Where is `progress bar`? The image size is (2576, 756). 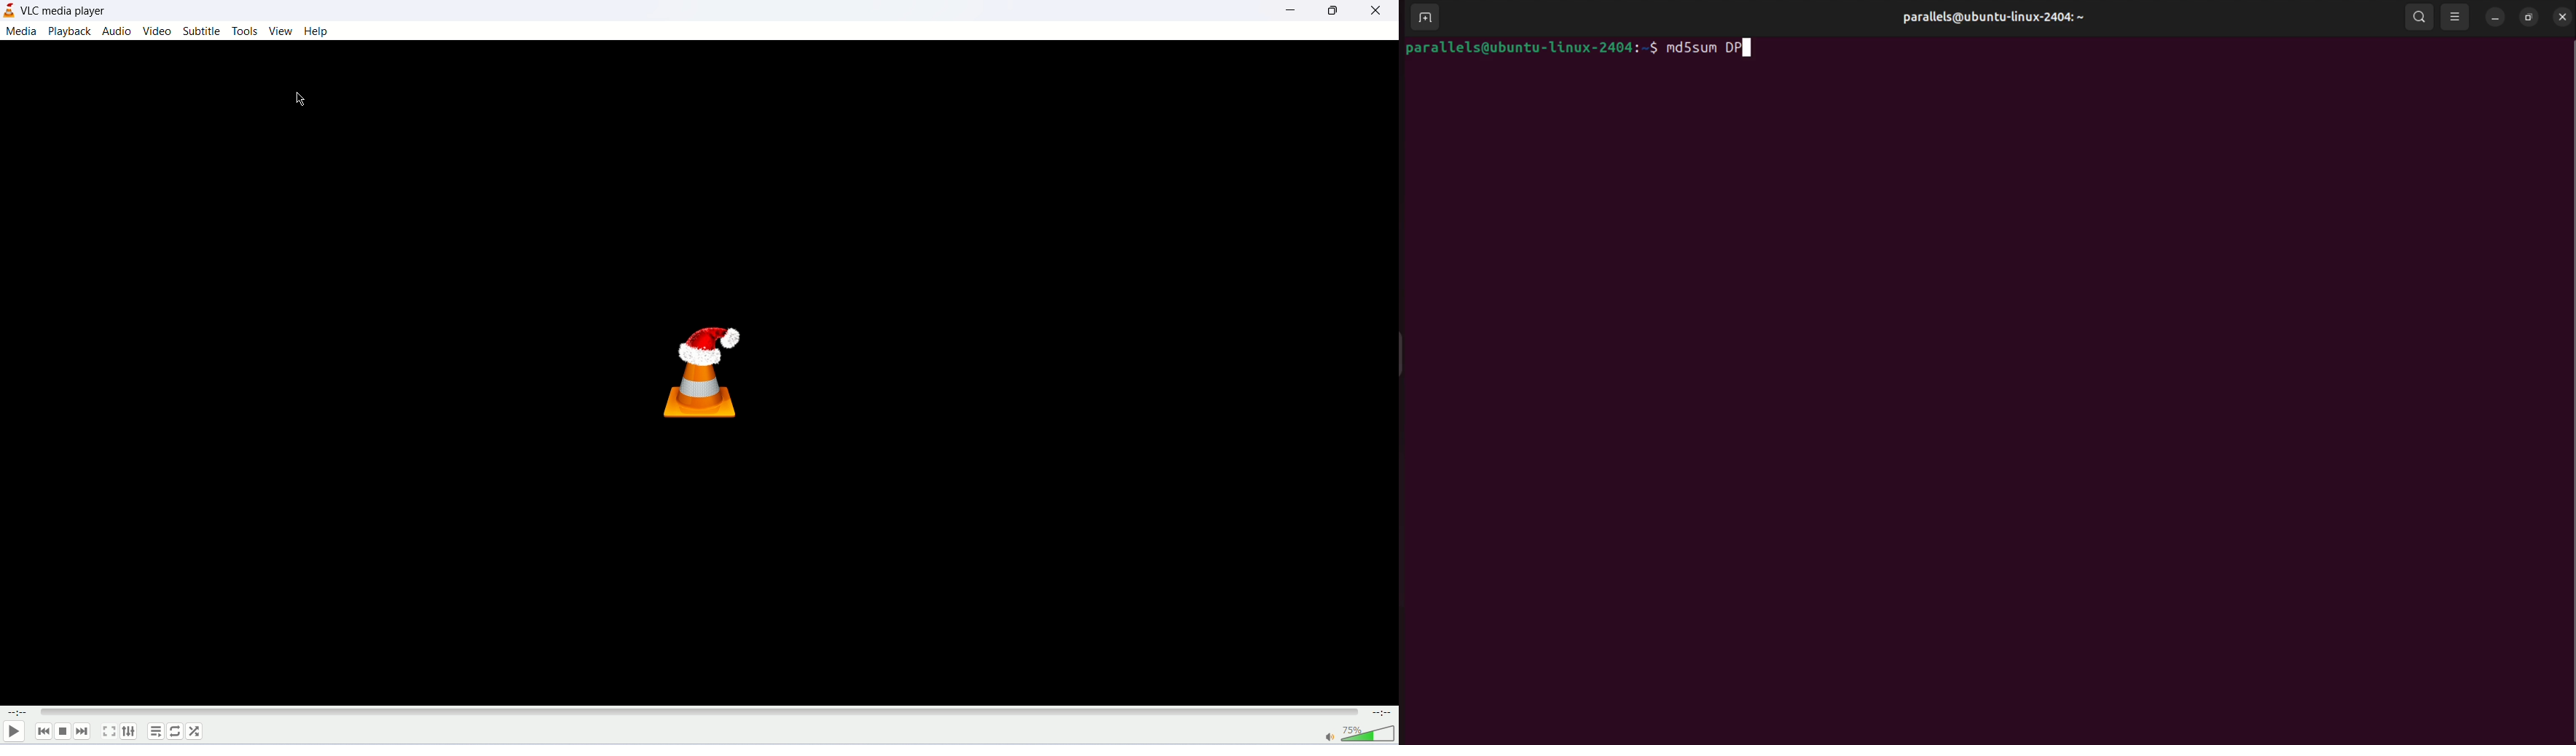
progress bar is located at coordinates (698, 711).